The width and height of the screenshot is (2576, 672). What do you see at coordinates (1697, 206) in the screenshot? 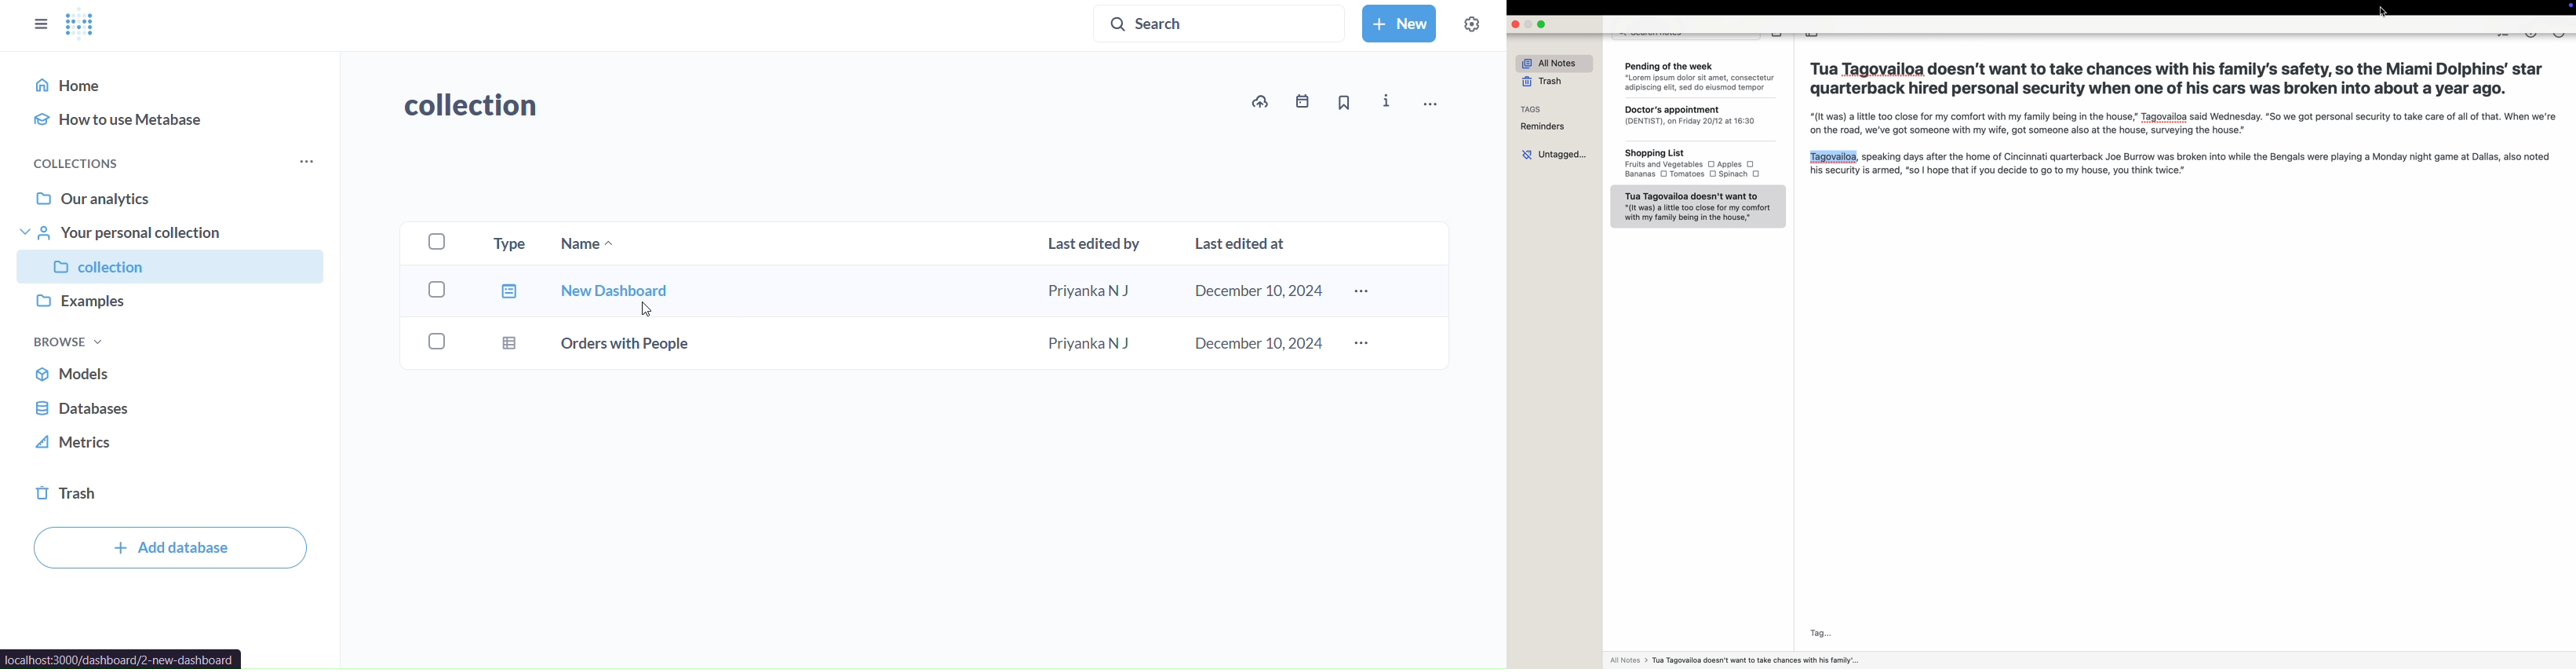
I see `Tua Tagovailoa doesn't want to
"(It was) a little too close for my comfort
with my family being in the house,"` at bounding box center [1697, 206].